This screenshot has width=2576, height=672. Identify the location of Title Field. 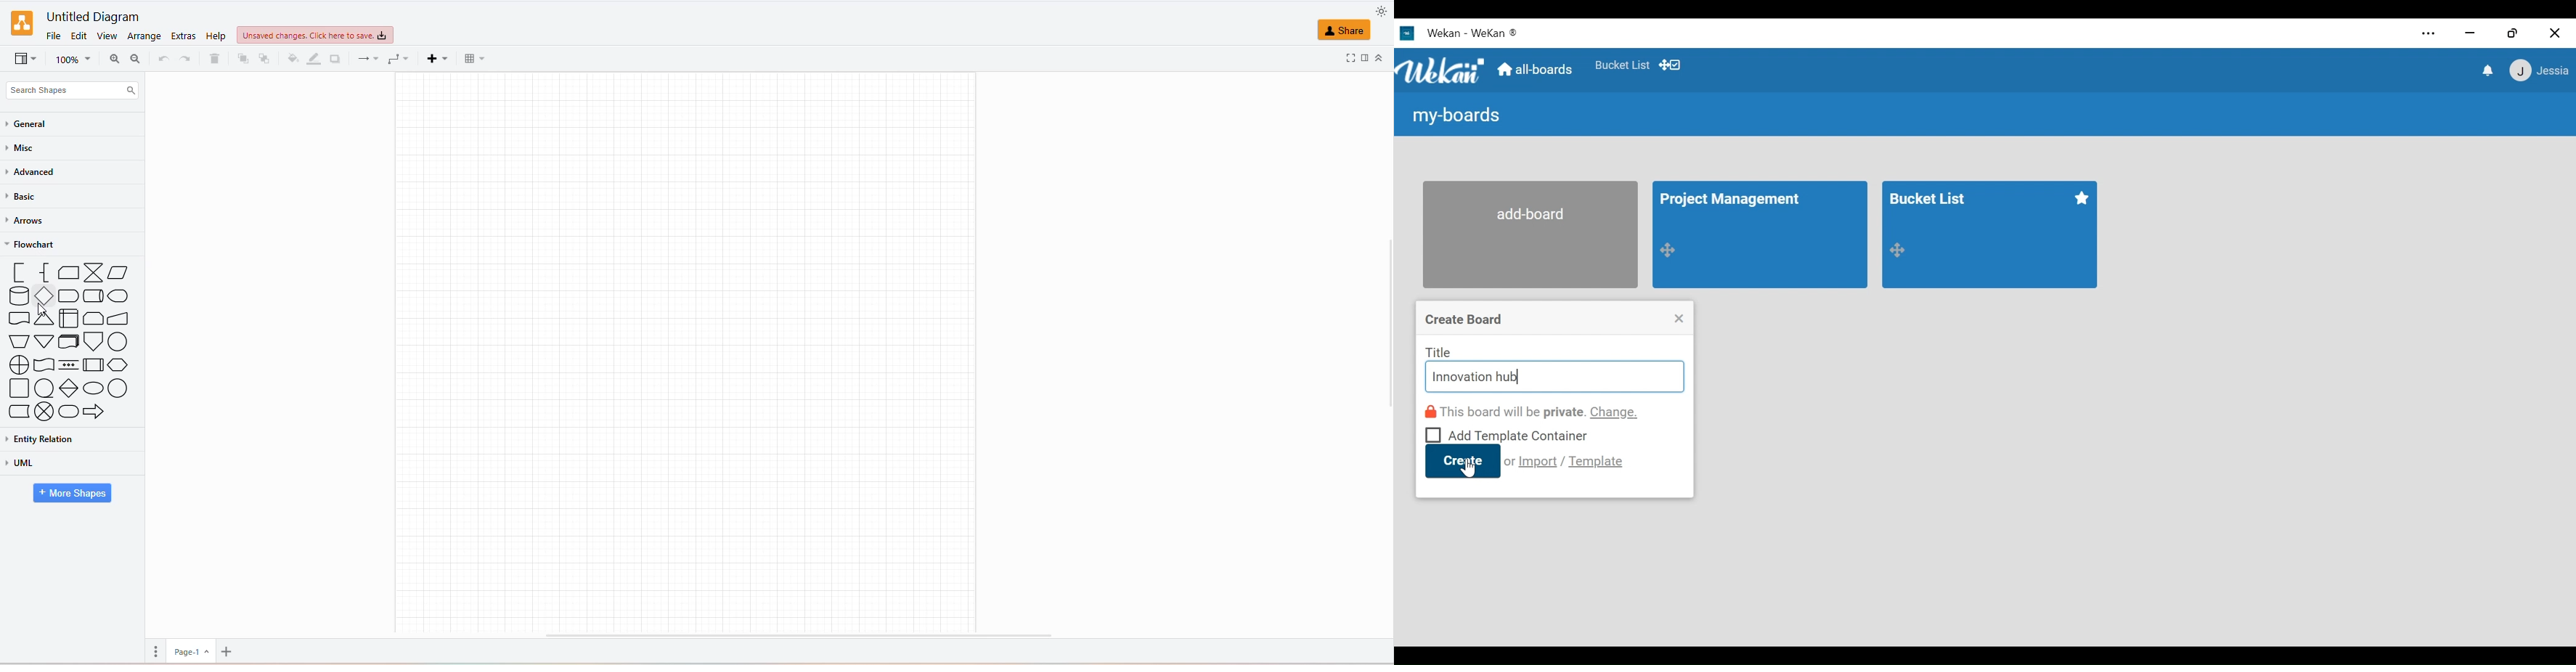
(1553, 377).